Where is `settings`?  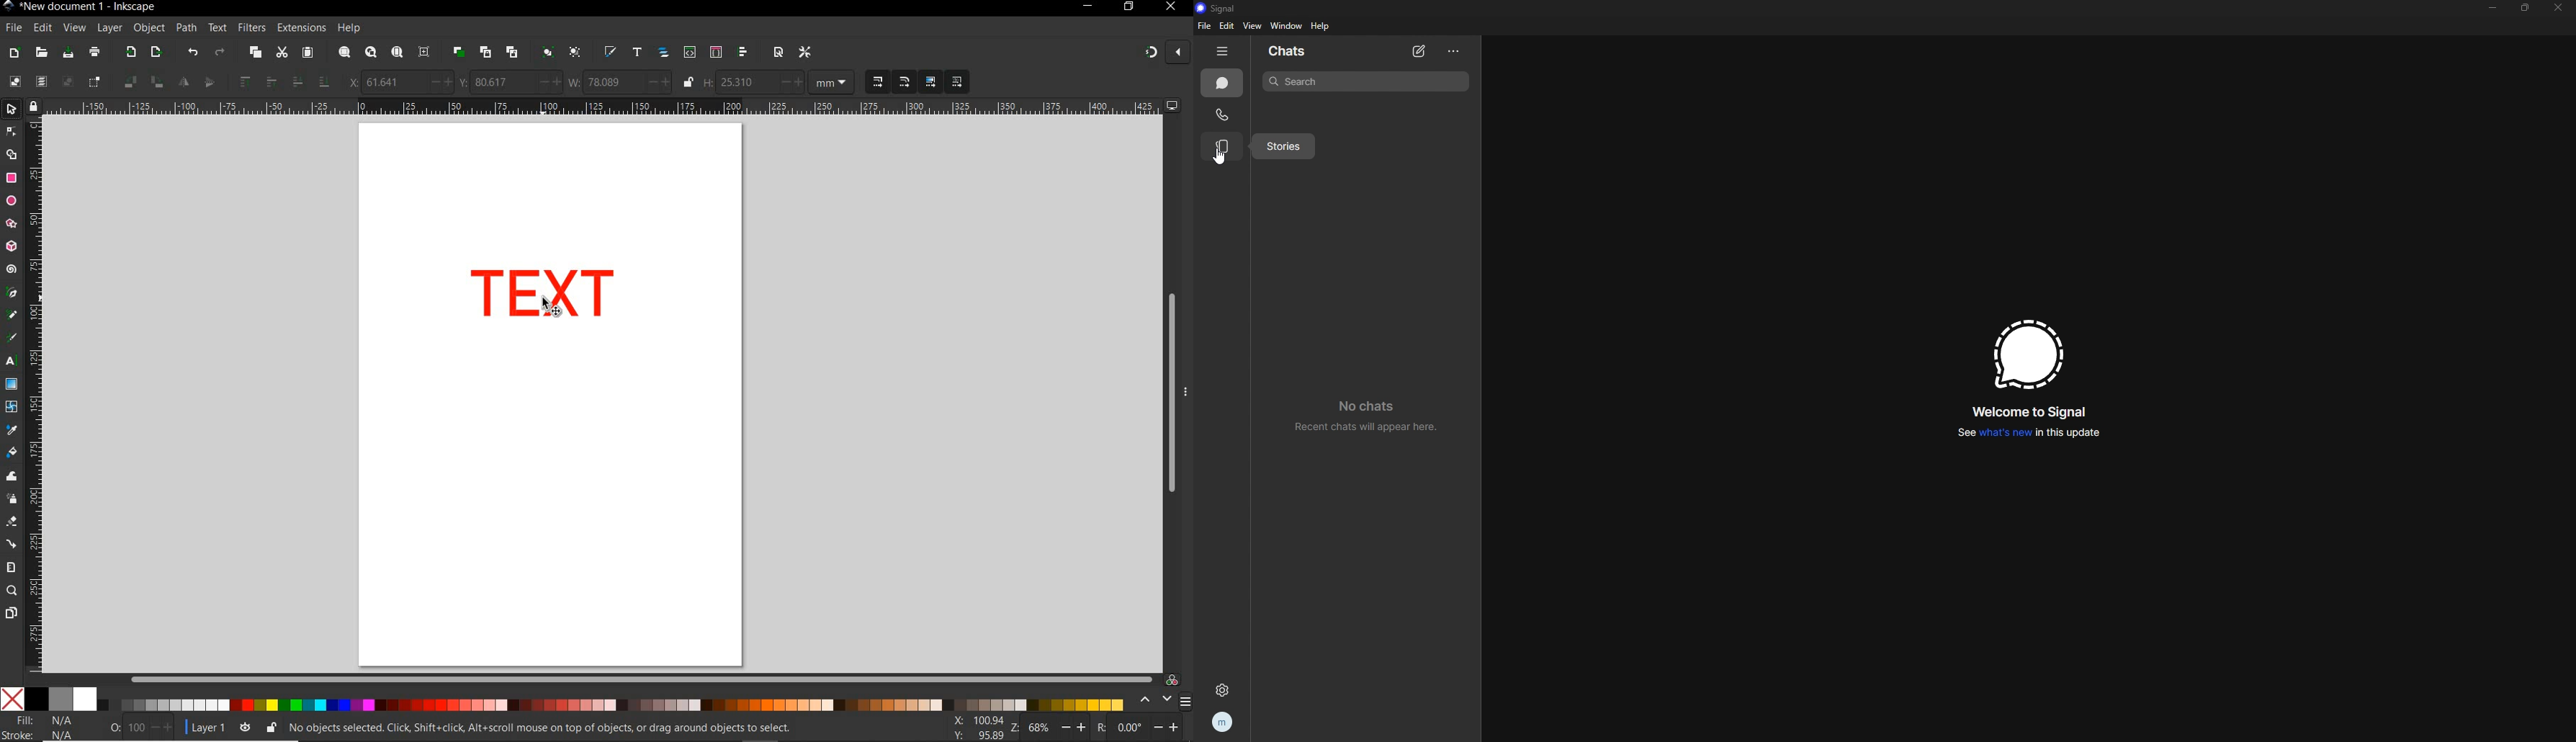
settings is located at coordinates (1224, 687).